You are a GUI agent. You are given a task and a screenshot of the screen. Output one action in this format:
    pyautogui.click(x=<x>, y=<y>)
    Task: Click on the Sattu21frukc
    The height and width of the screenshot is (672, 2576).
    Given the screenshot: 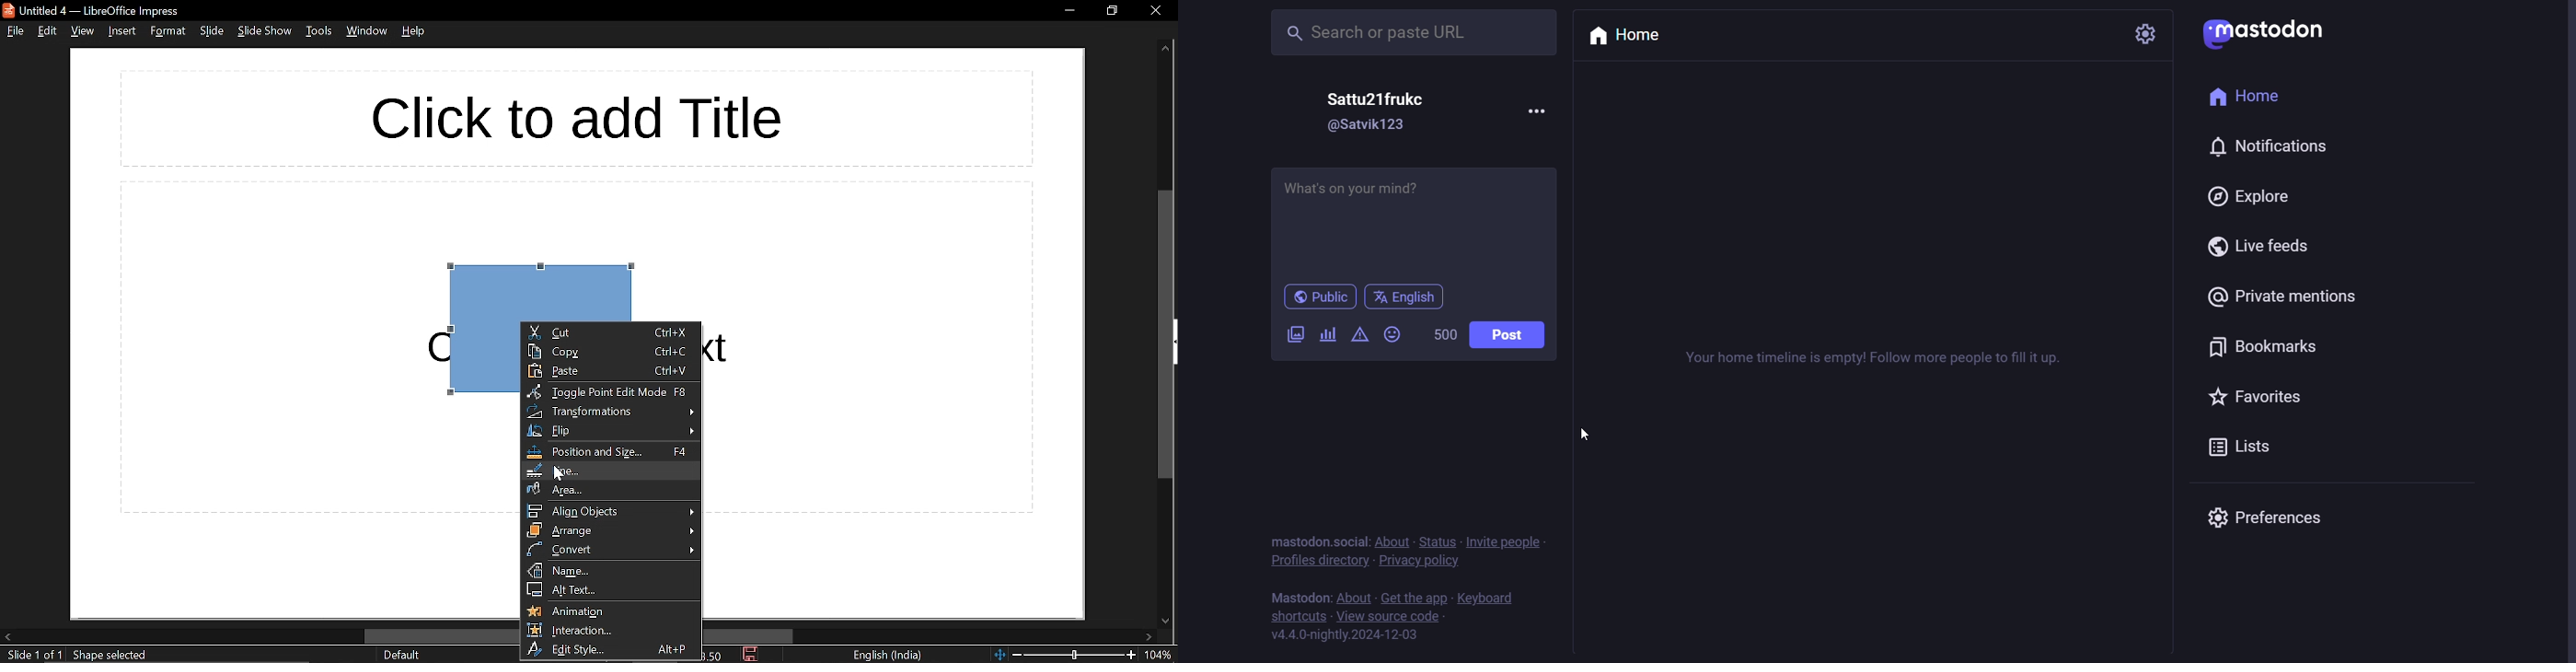 What is the action you would take?
    pyautogui.click(x=1373, y=98)
    